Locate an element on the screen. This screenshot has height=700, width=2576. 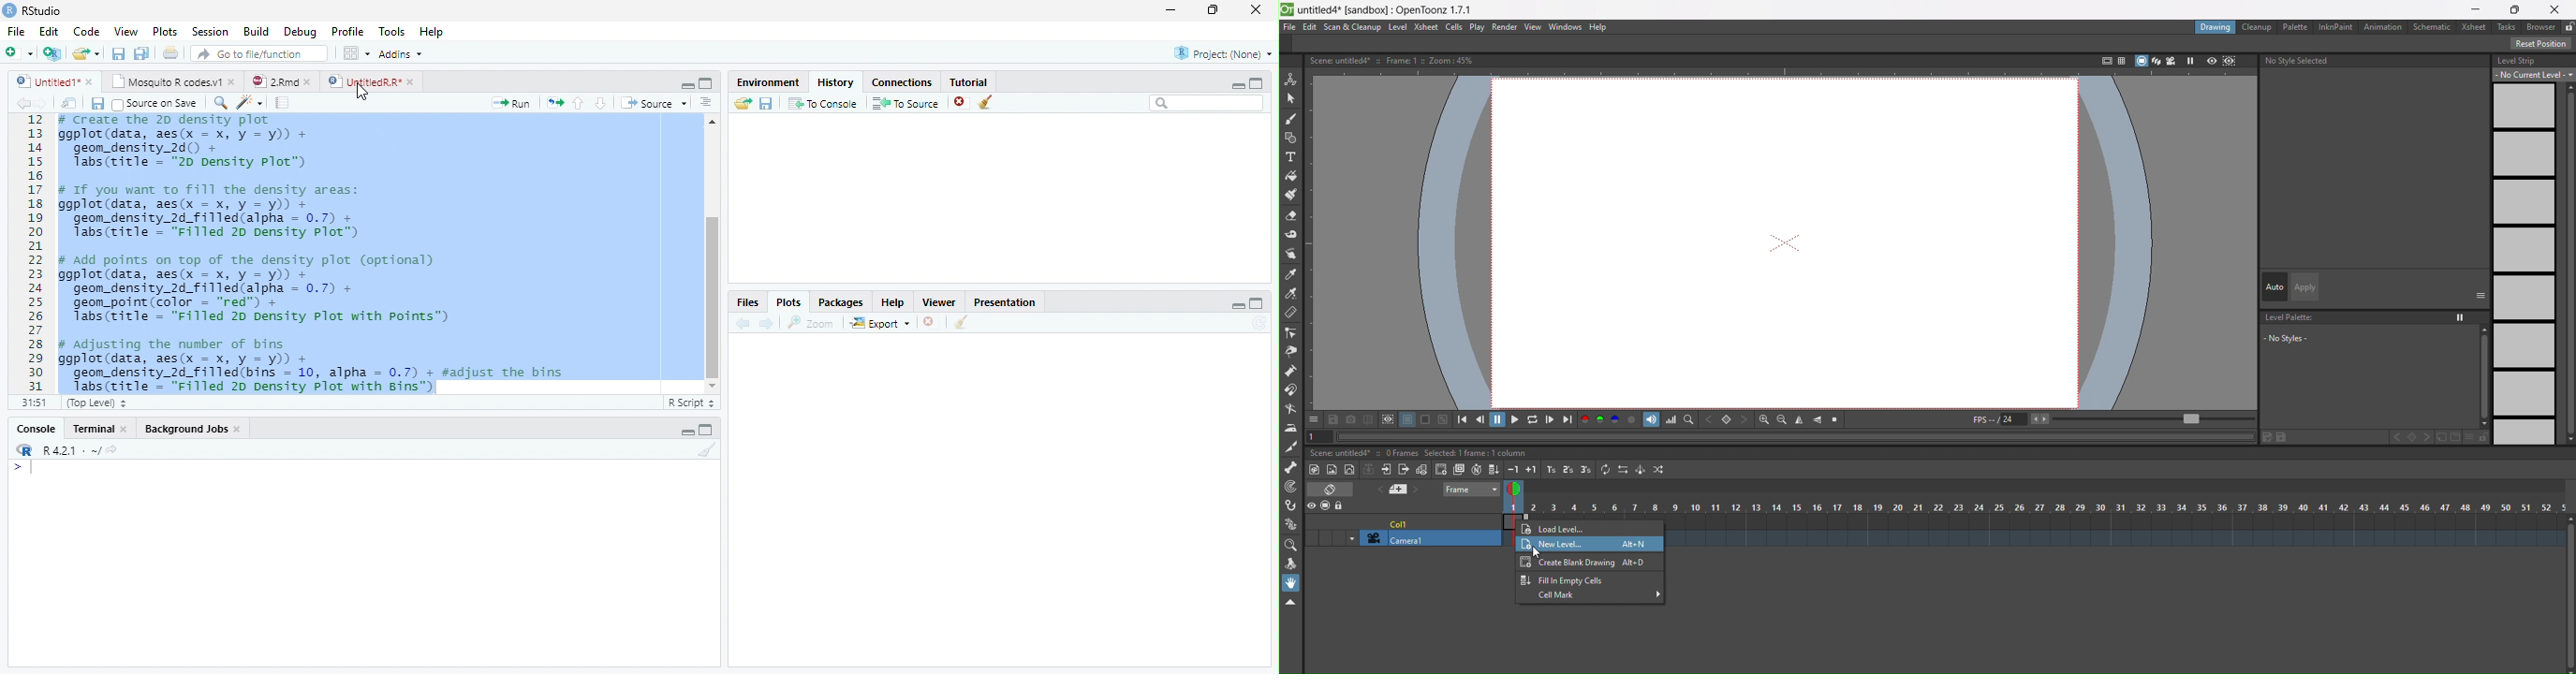
back is located at coordinates (740, 323).